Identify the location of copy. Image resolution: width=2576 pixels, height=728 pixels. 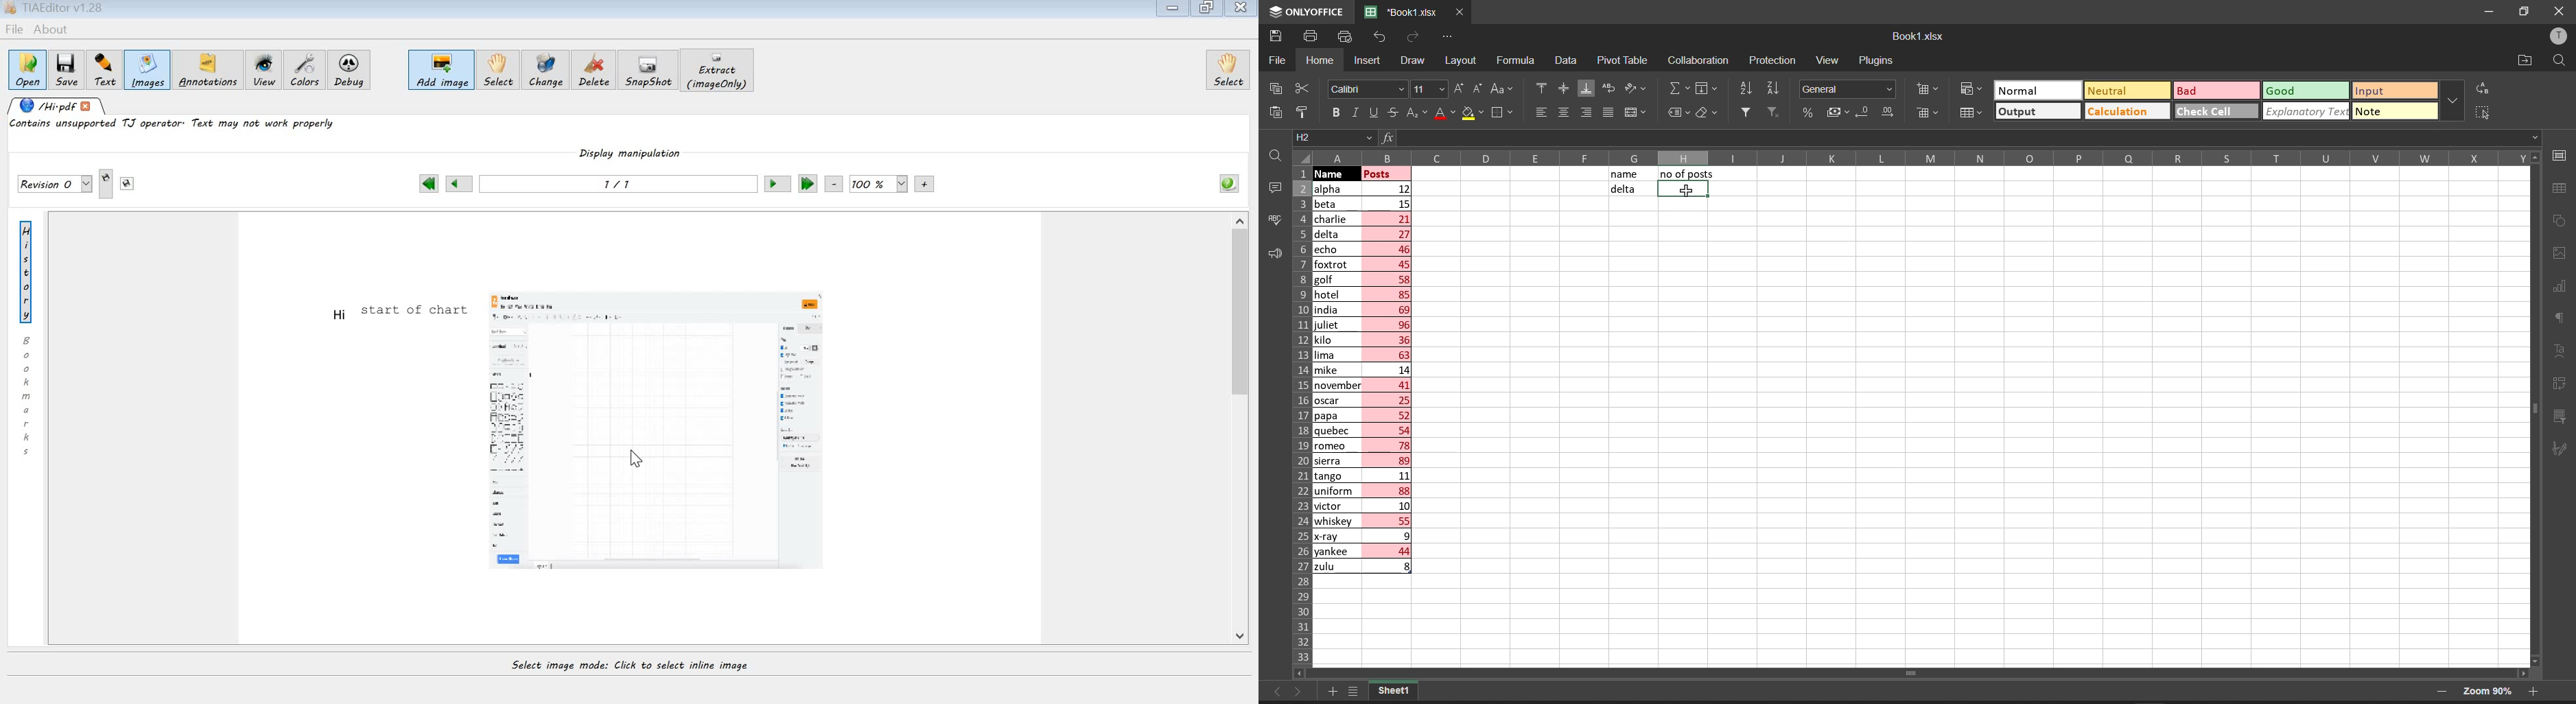
(1272, 88).